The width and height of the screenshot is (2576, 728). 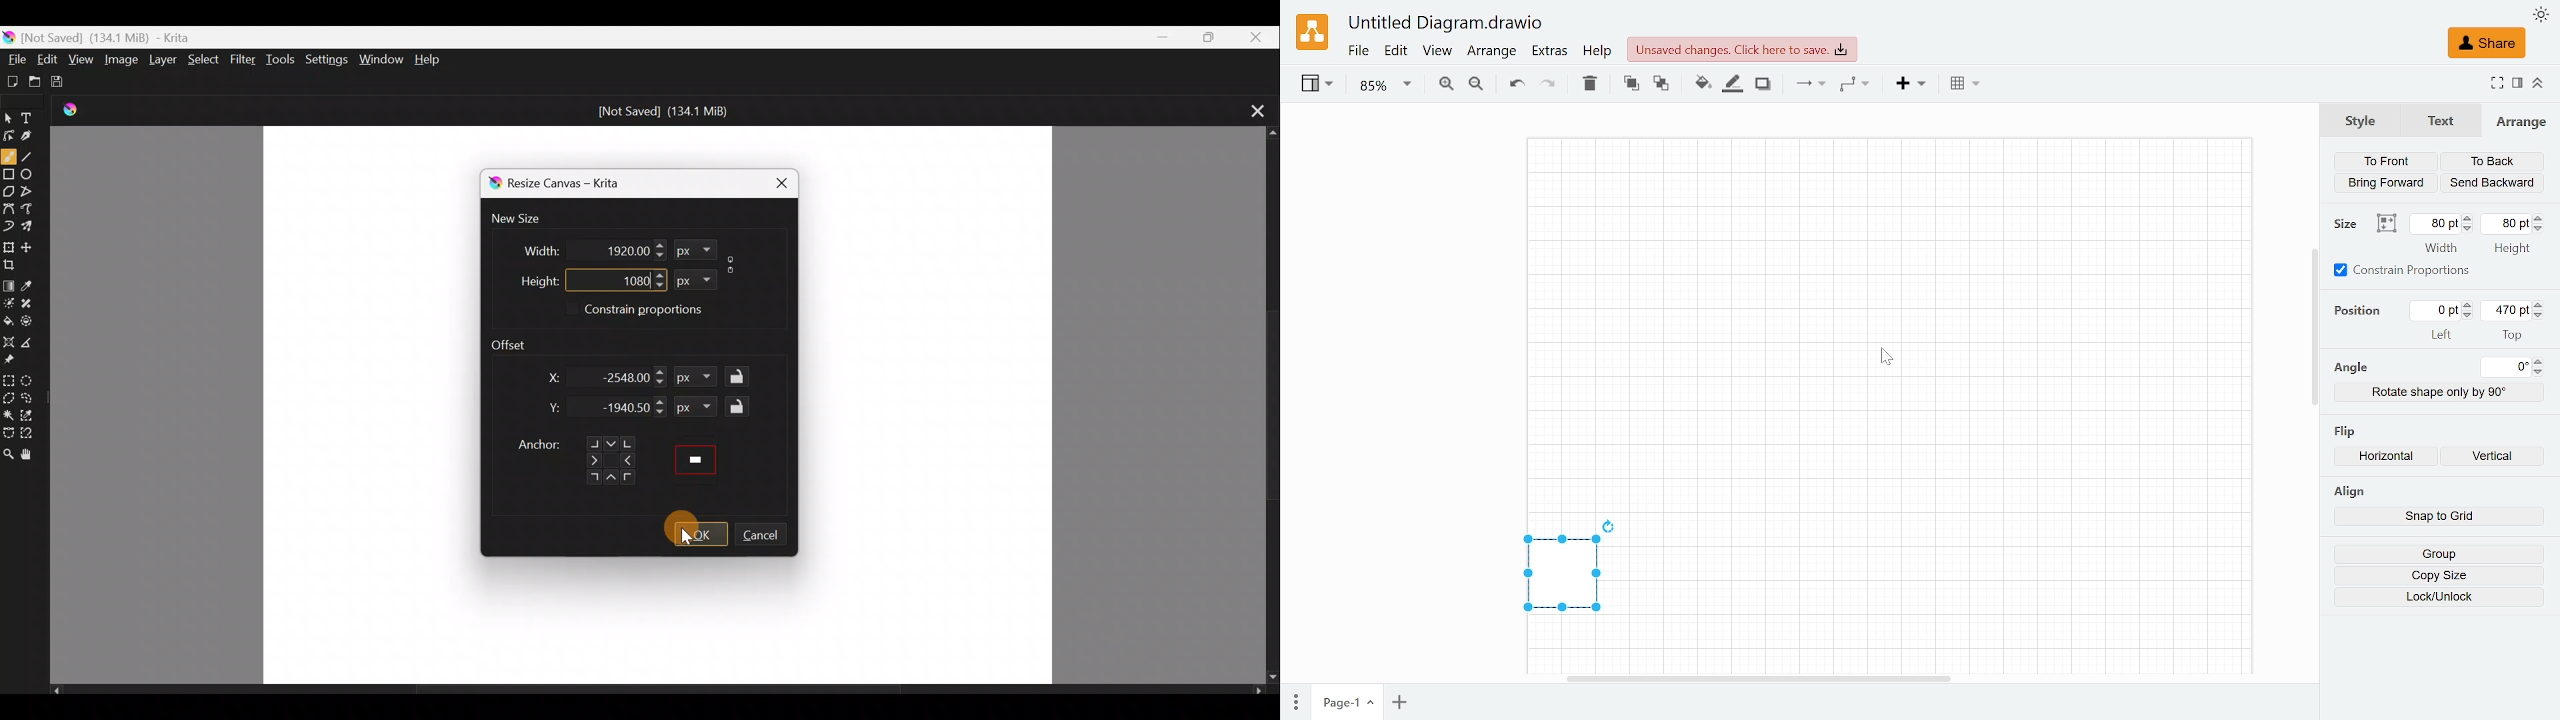 I want to click on Anchor, so click(x=575, y=455).